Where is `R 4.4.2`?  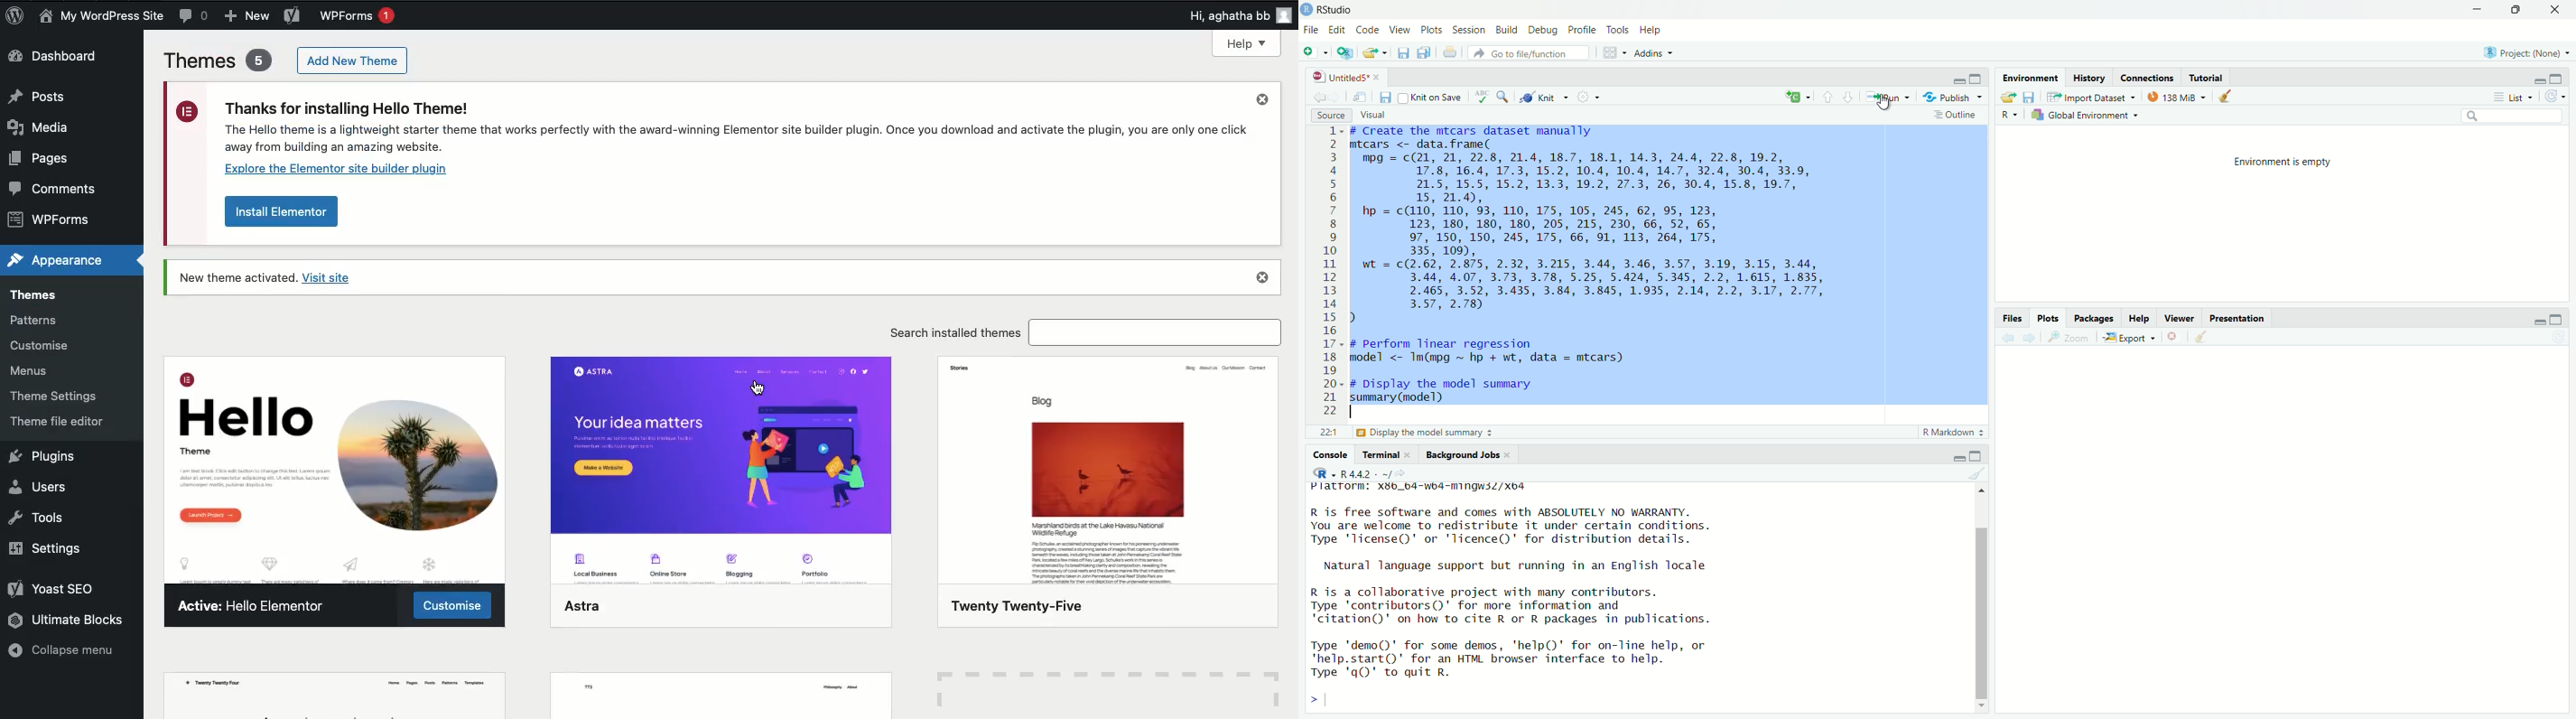
R 4.4.2 is located at coordinates (1349, 473).